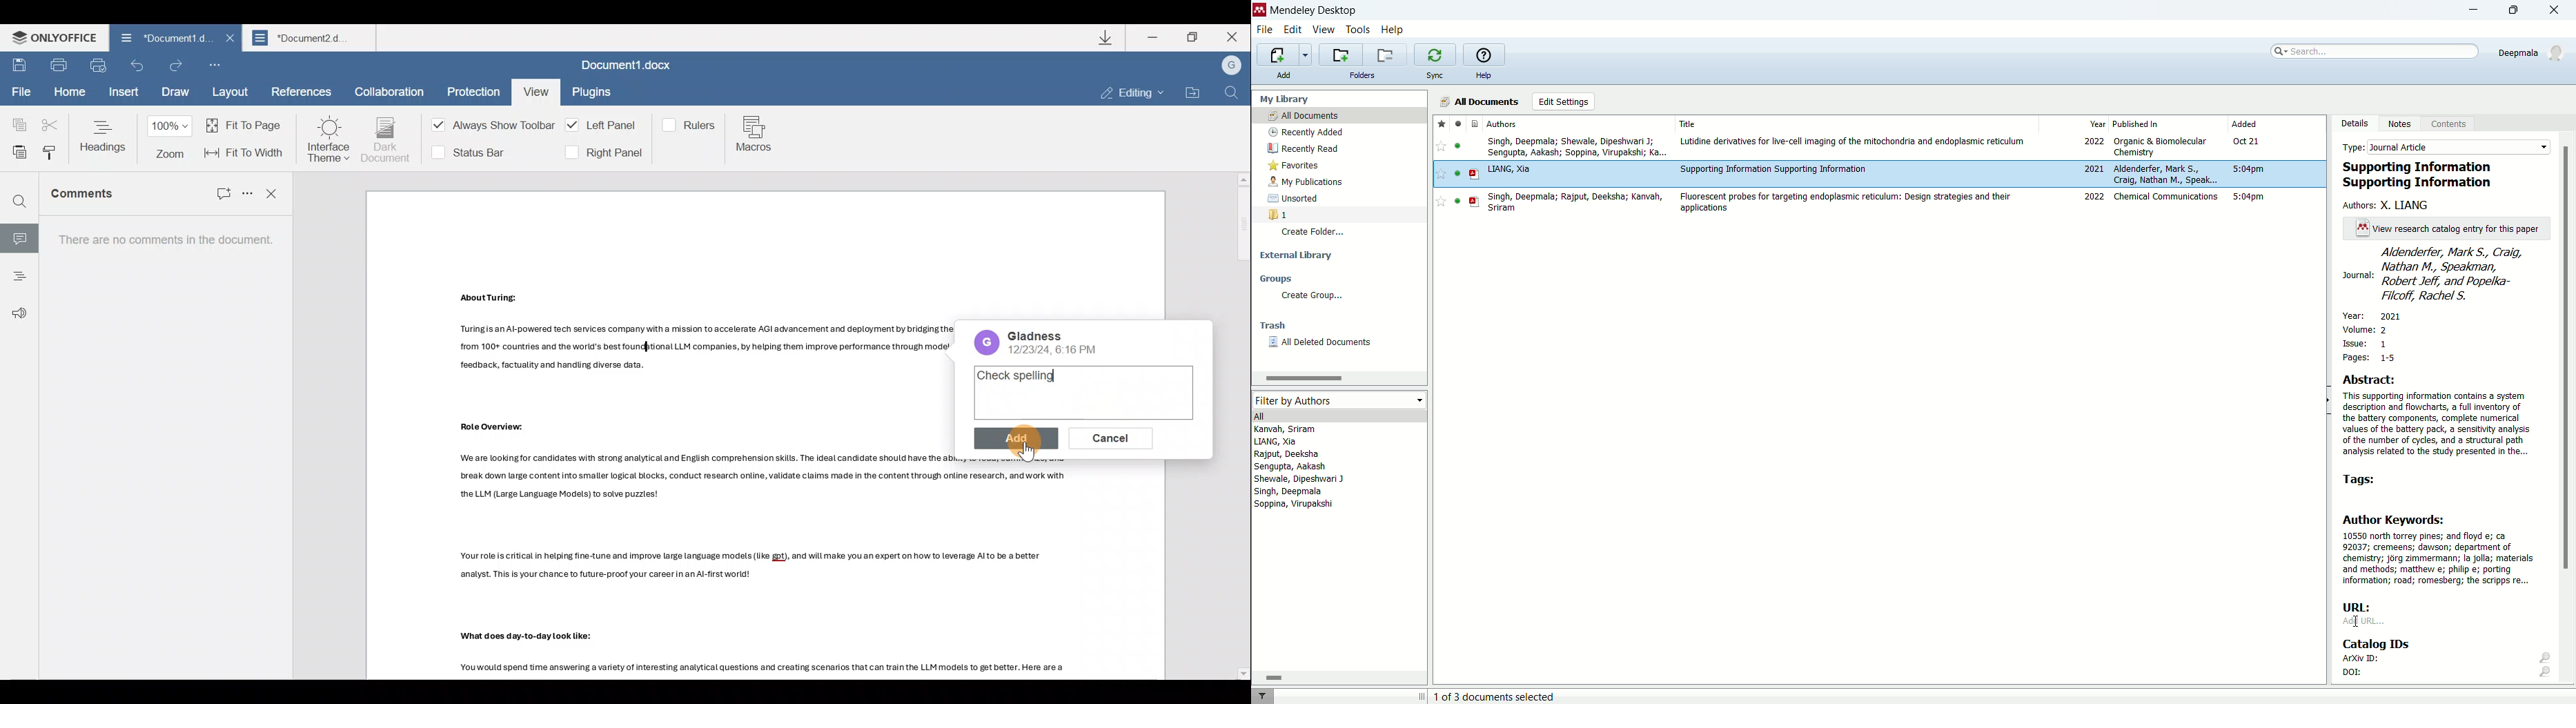 The width and height of the screenshot is (2576, 728). Describe the element at coordinates (1386, 55) in the screenshot. I see `remove current folder` at that location.